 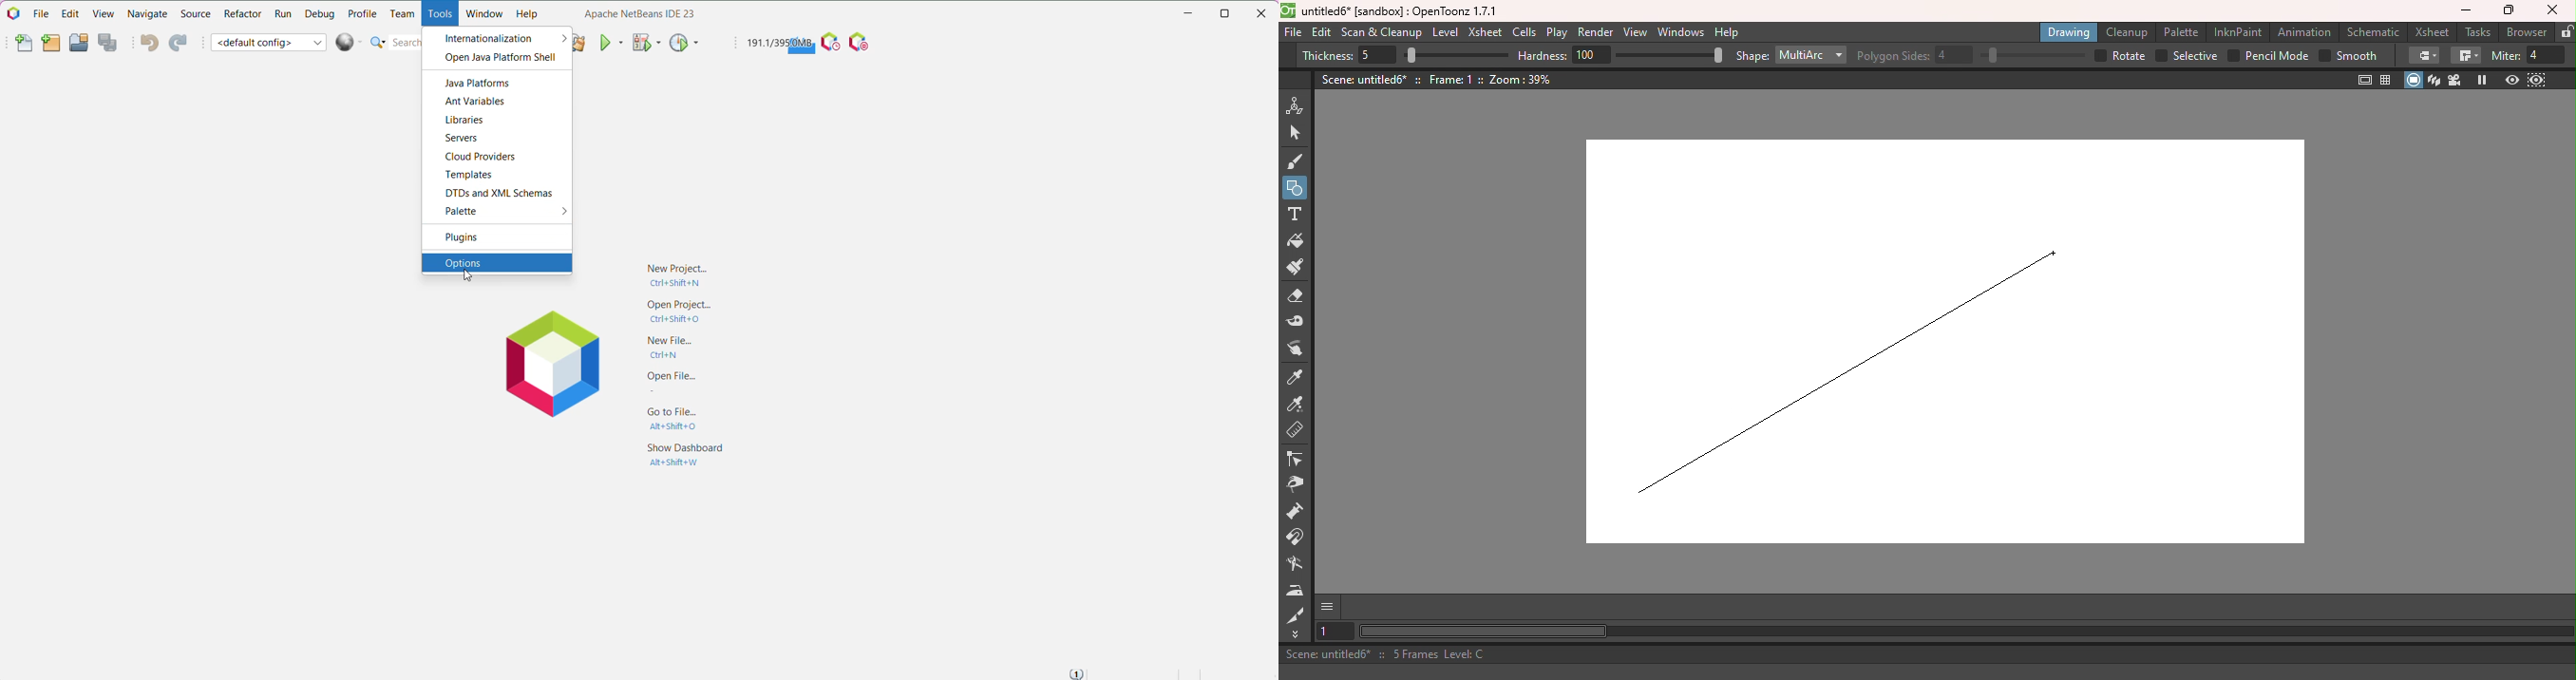 What do you see at coordinates (1293, 614) in the screenshot?
I see `Cutter tool` at bounding box center [1293, 614].